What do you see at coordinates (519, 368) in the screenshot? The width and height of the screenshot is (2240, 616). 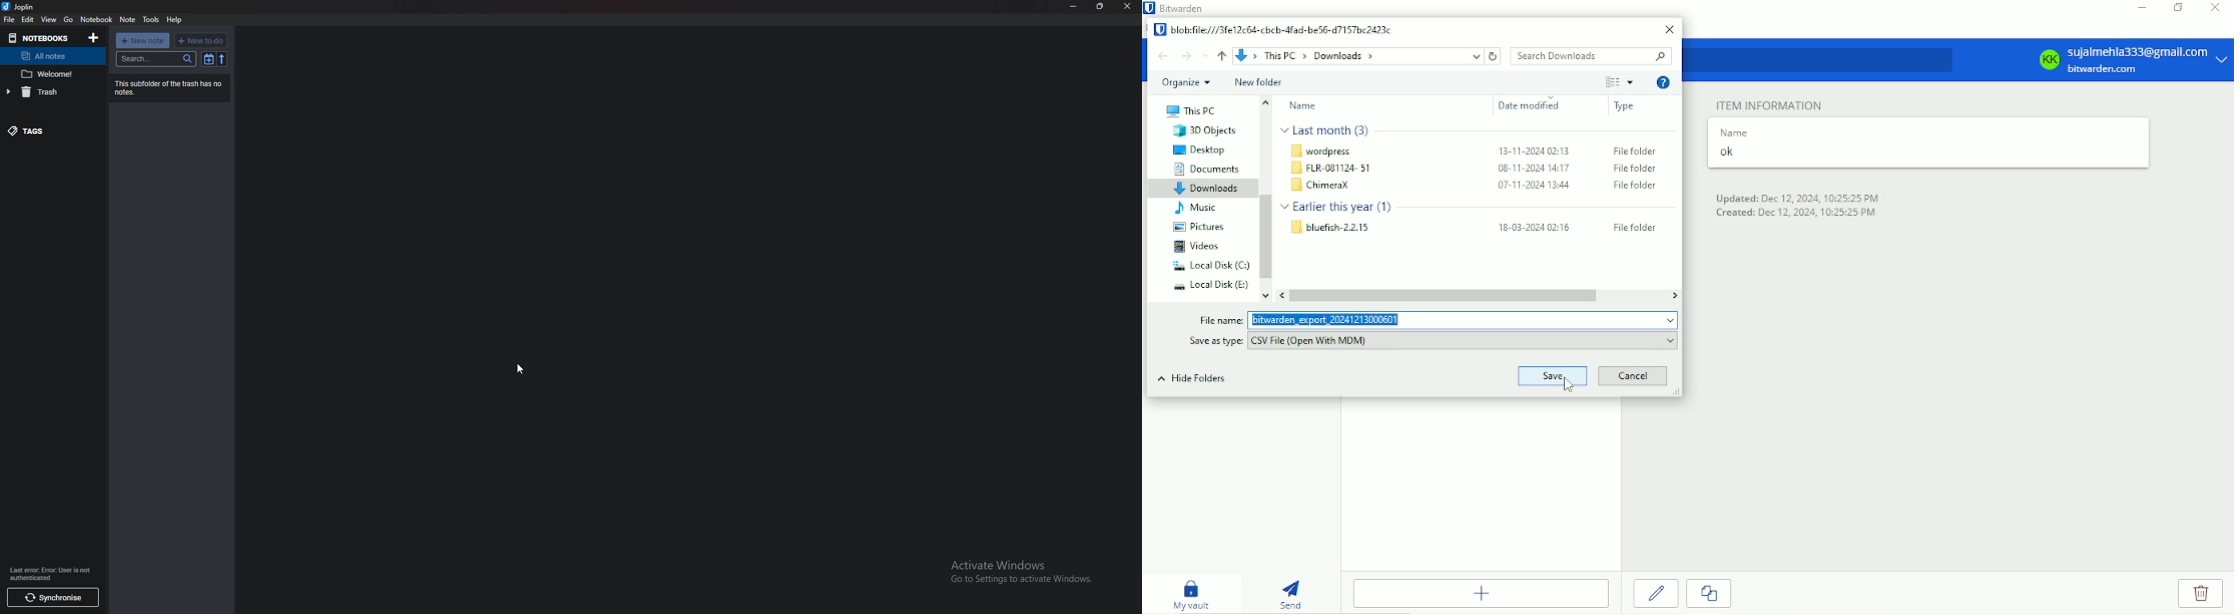 I see `cursor` at bounding box center [519, 368].